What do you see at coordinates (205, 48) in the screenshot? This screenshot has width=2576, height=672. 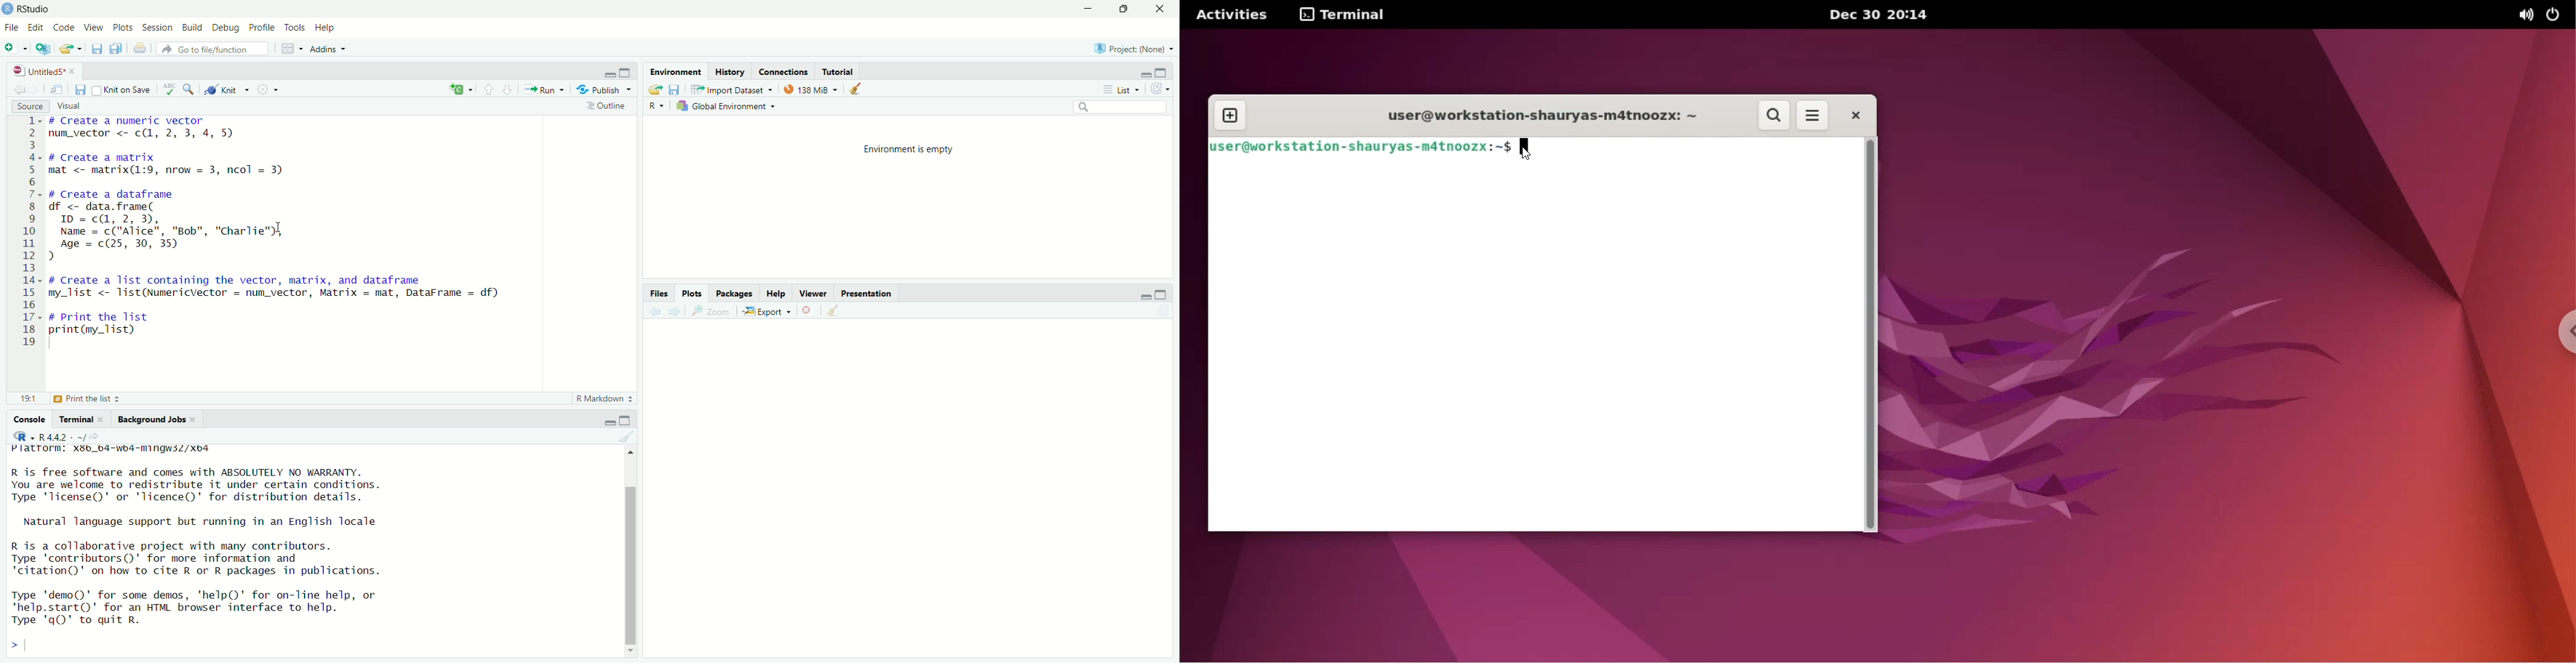 I see `Go to file/function` at bounding box center [205, 48].